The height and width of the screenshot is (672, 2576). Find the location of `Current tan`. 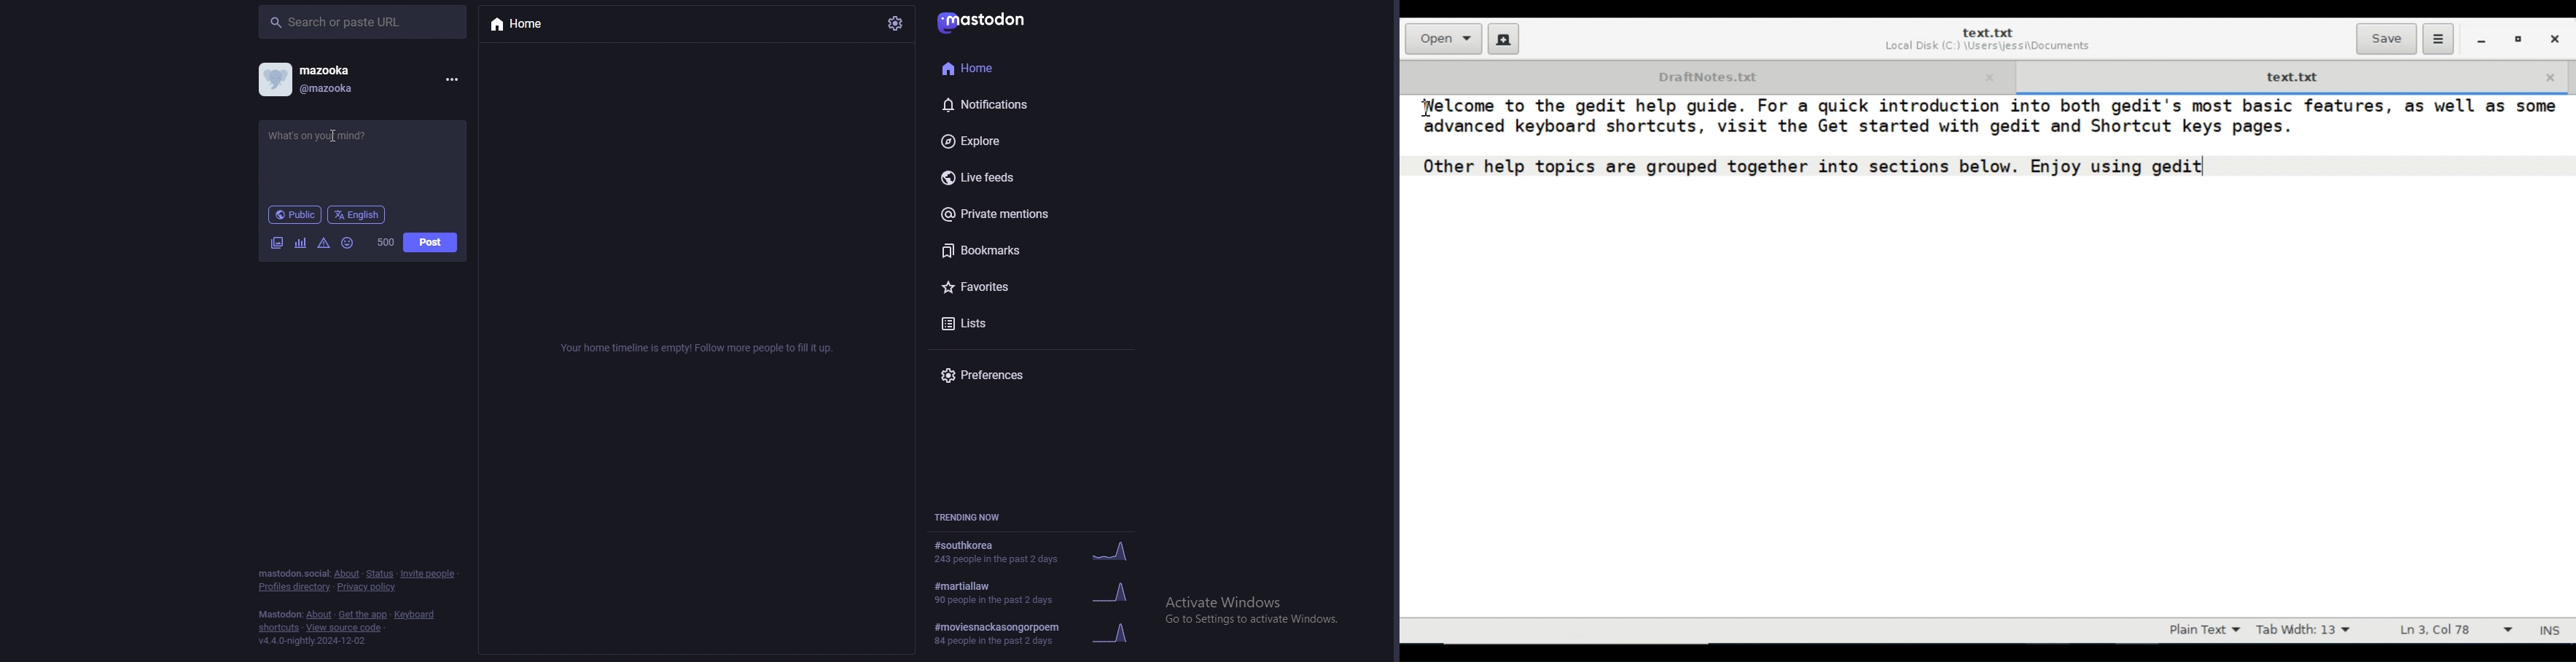

Current tan is located at coordinates (2291, 75).